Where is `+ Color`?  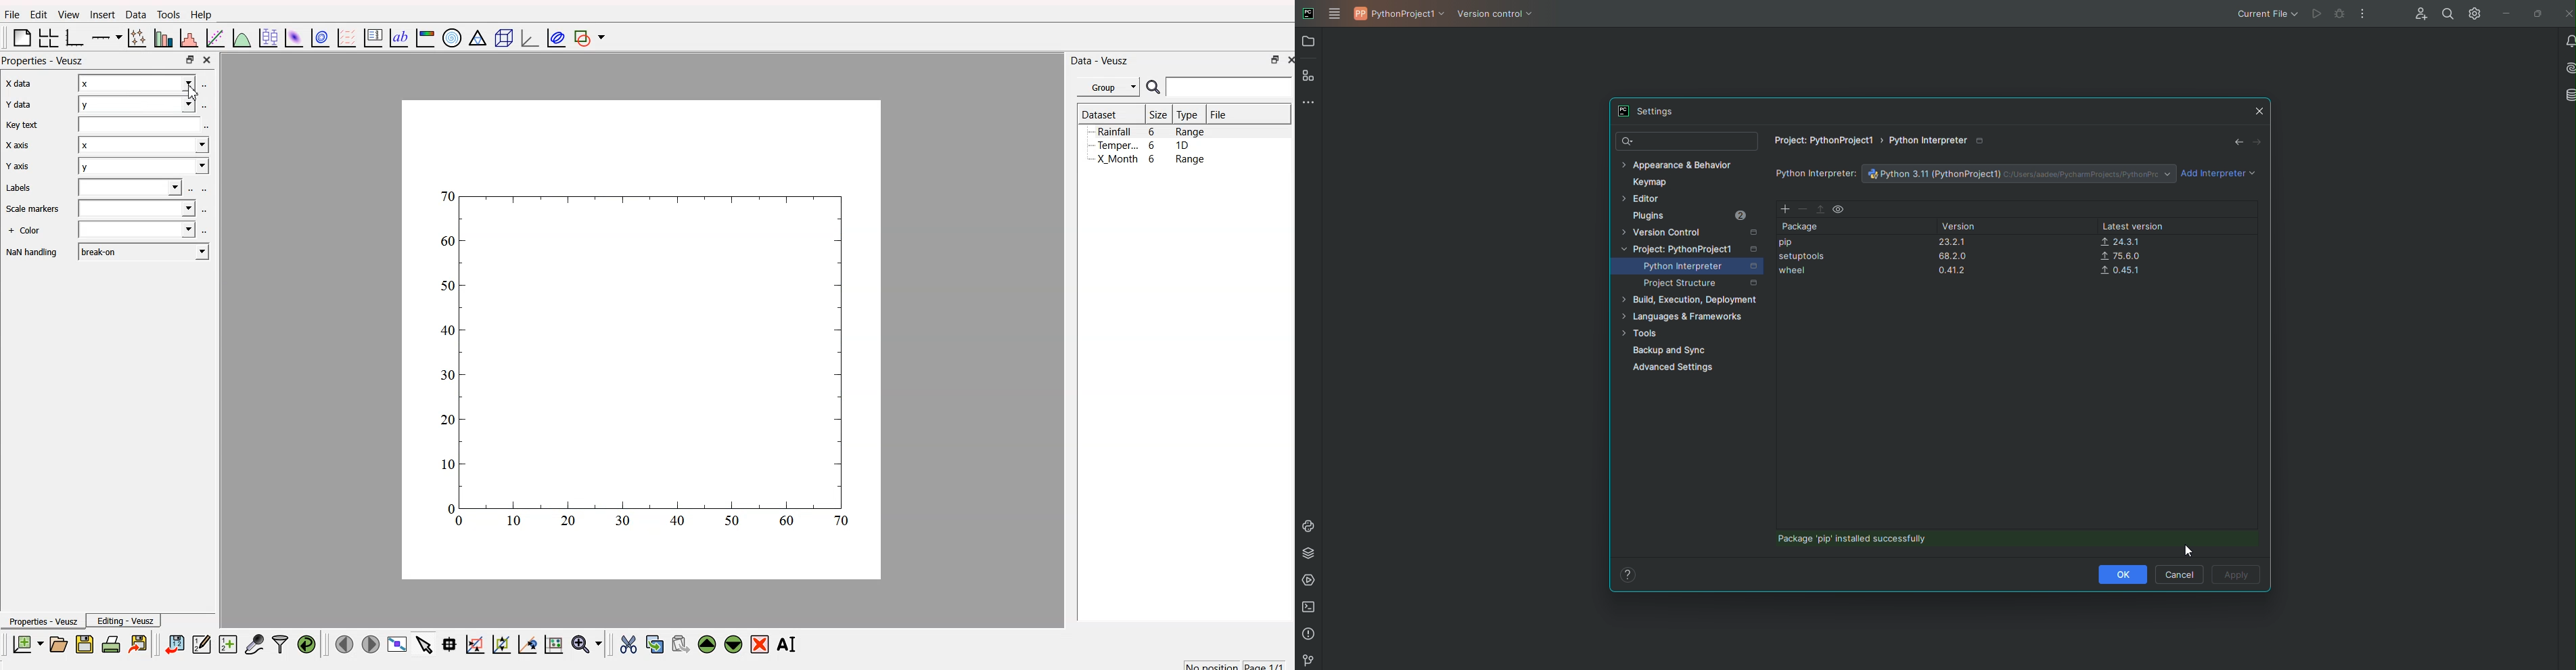
+ Color is located at coordinates (26, 231).